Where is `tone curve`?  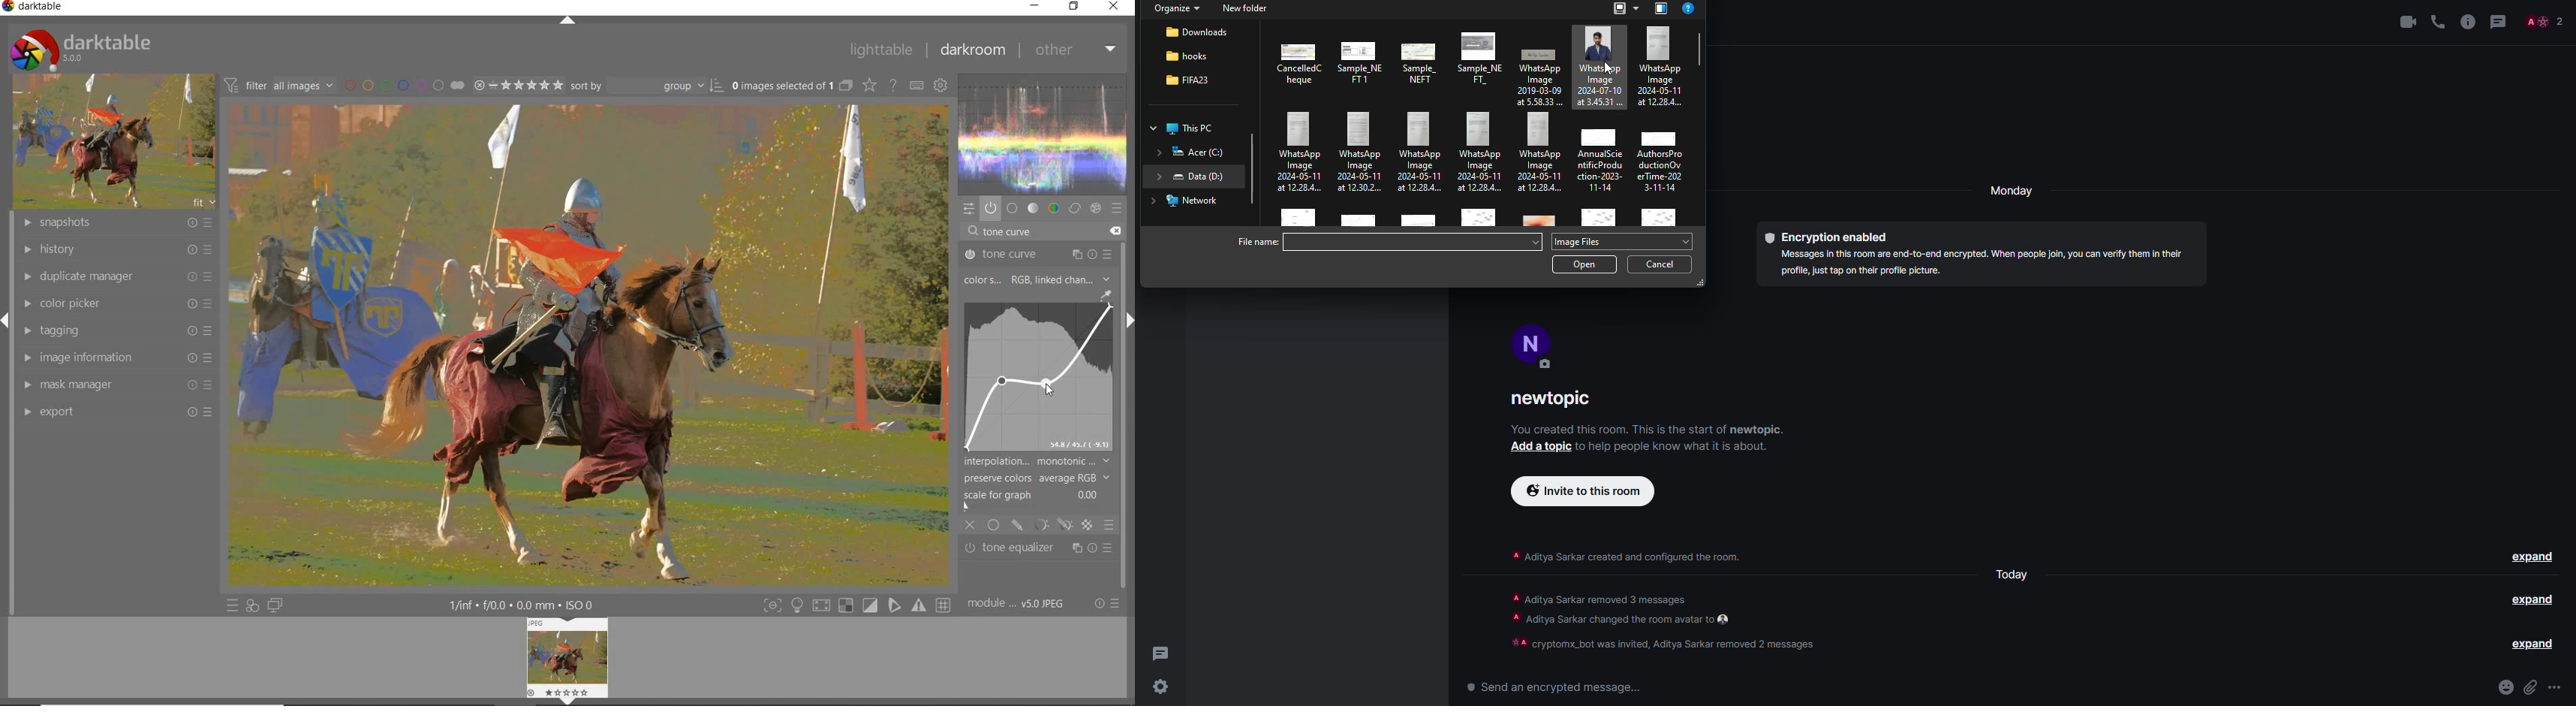
tone curve is located at coordinates (1034, 376).